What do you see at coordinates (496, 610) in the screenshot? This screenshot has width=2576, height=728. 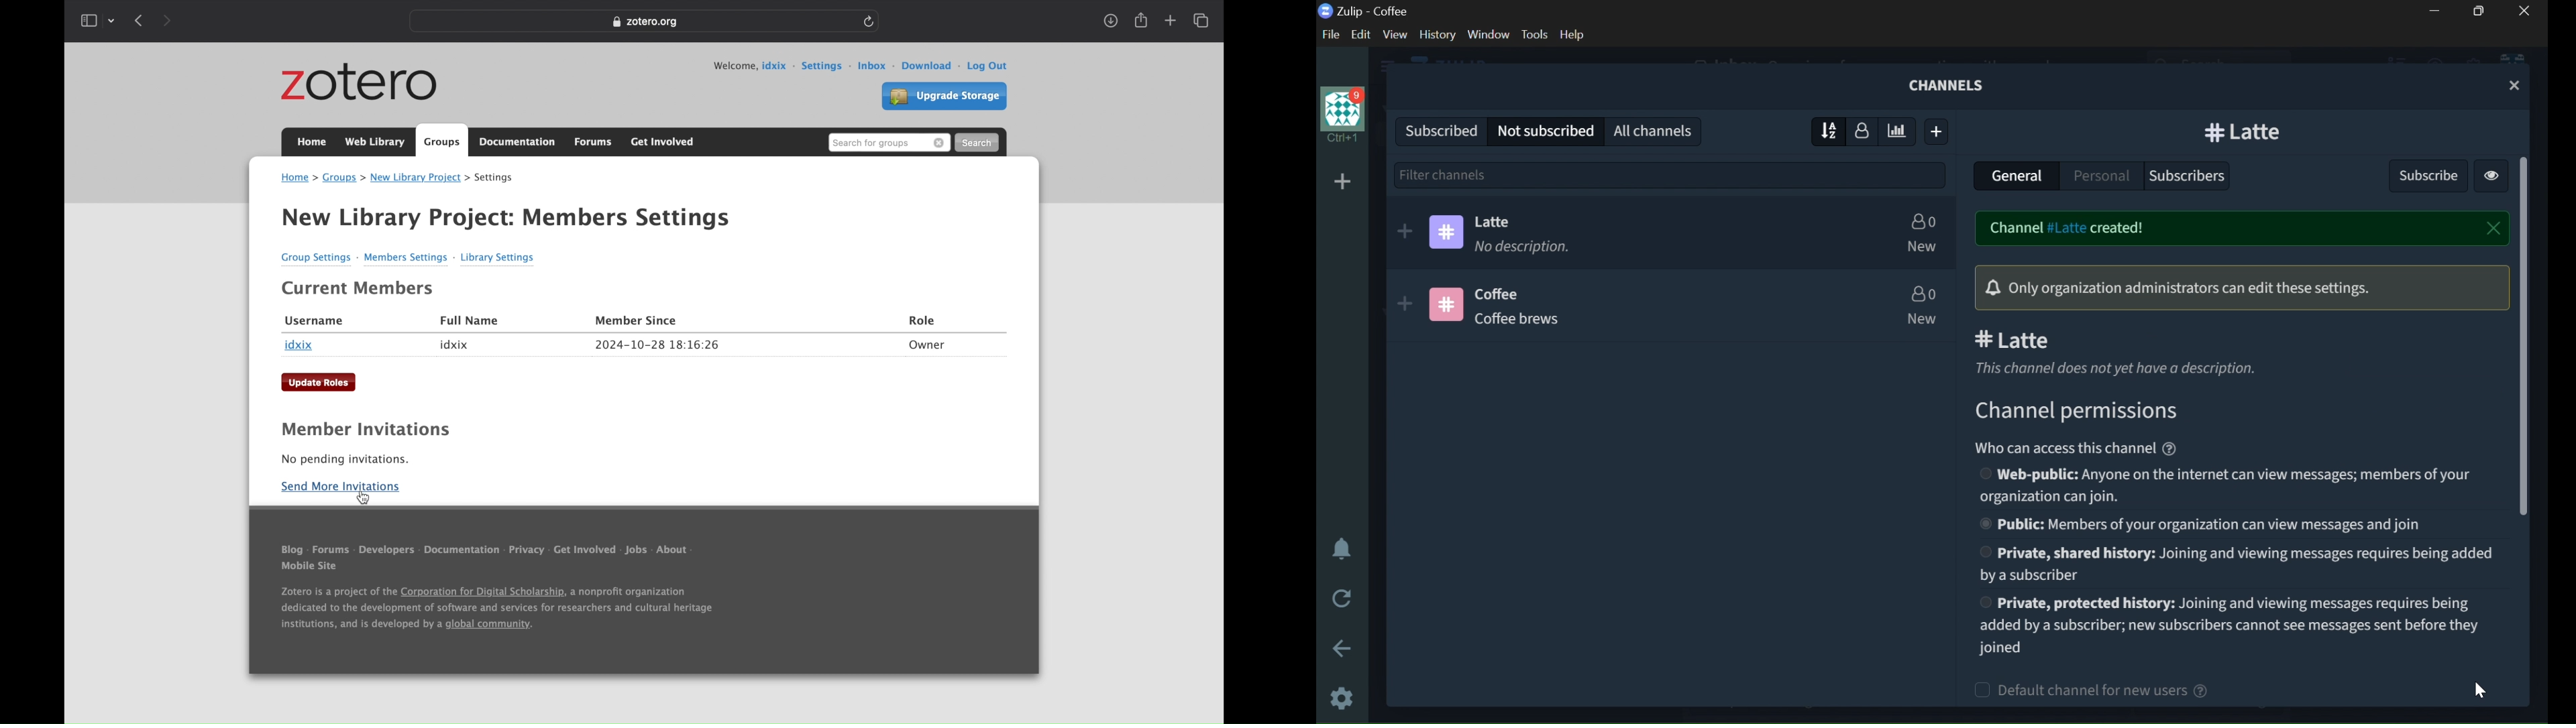 I see `Zotero is a project of the Corporation for Digital Scholarship, a nonprofit organization
dedicated to the development of software and services for researchers and cultural heritage
institutions, and is developed by a global community.` at bounding box center [496, 610].